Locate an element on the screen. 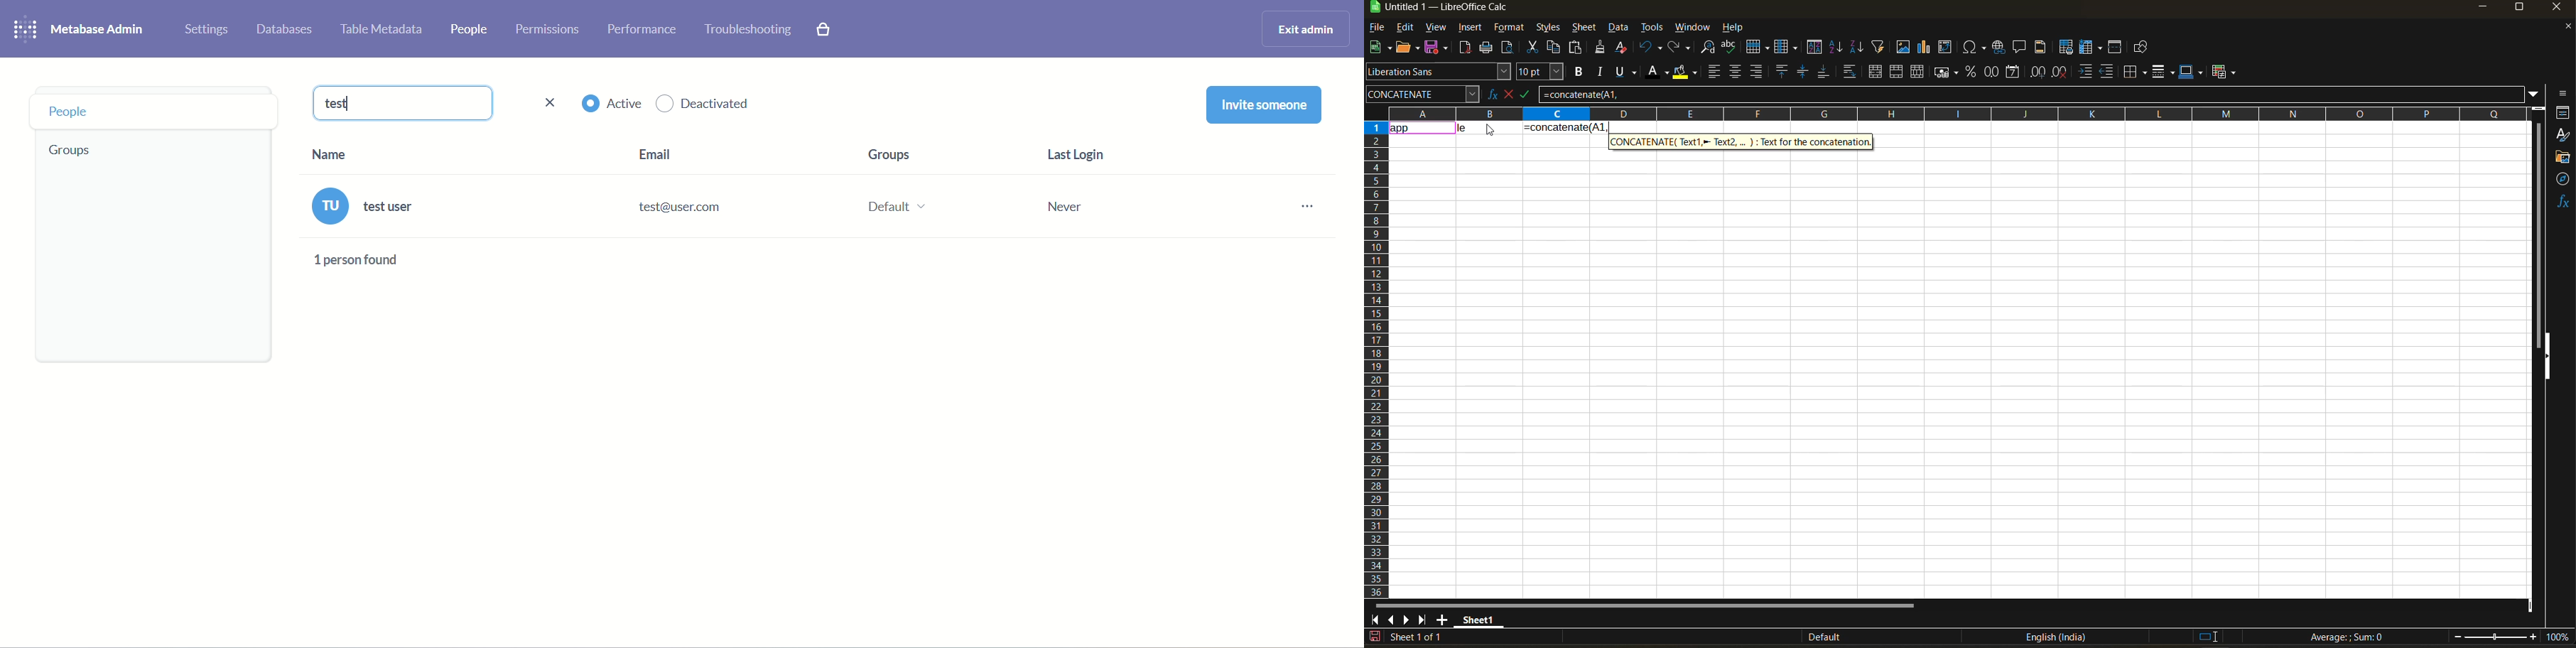  standard selection is located at coordinates (2208, 636).